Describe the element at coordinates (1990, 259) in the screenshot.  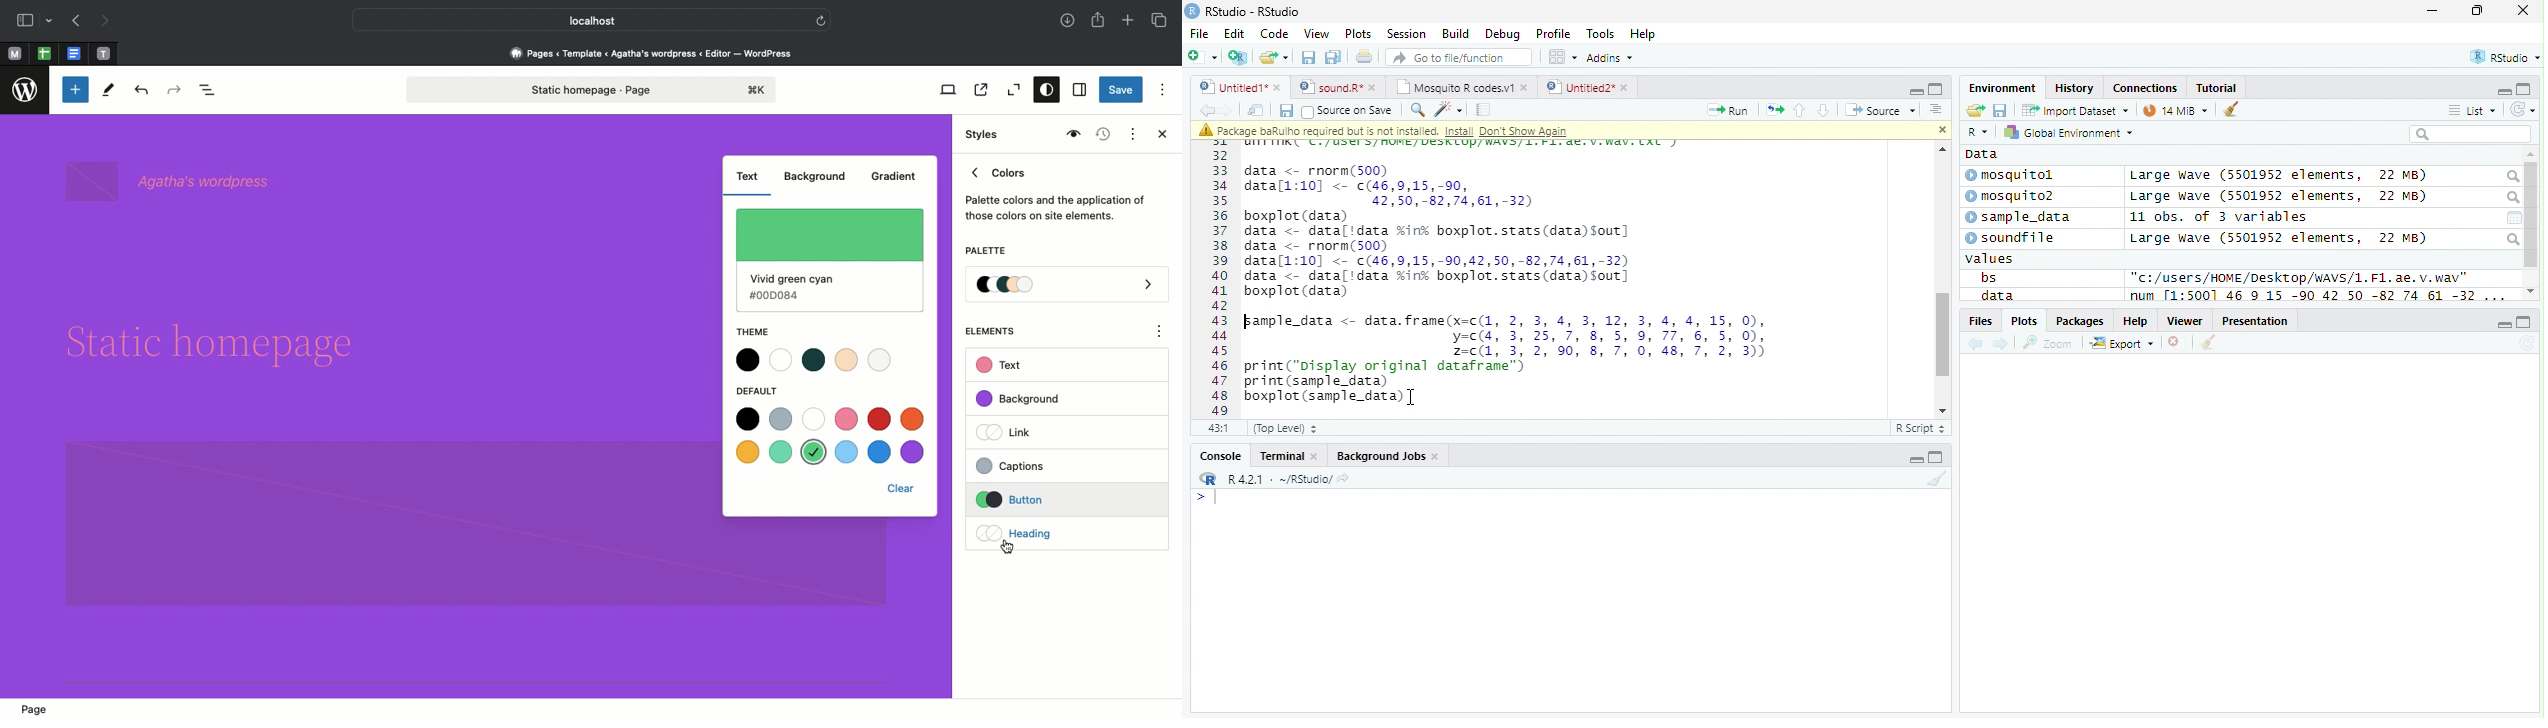
I see `values` at that location.